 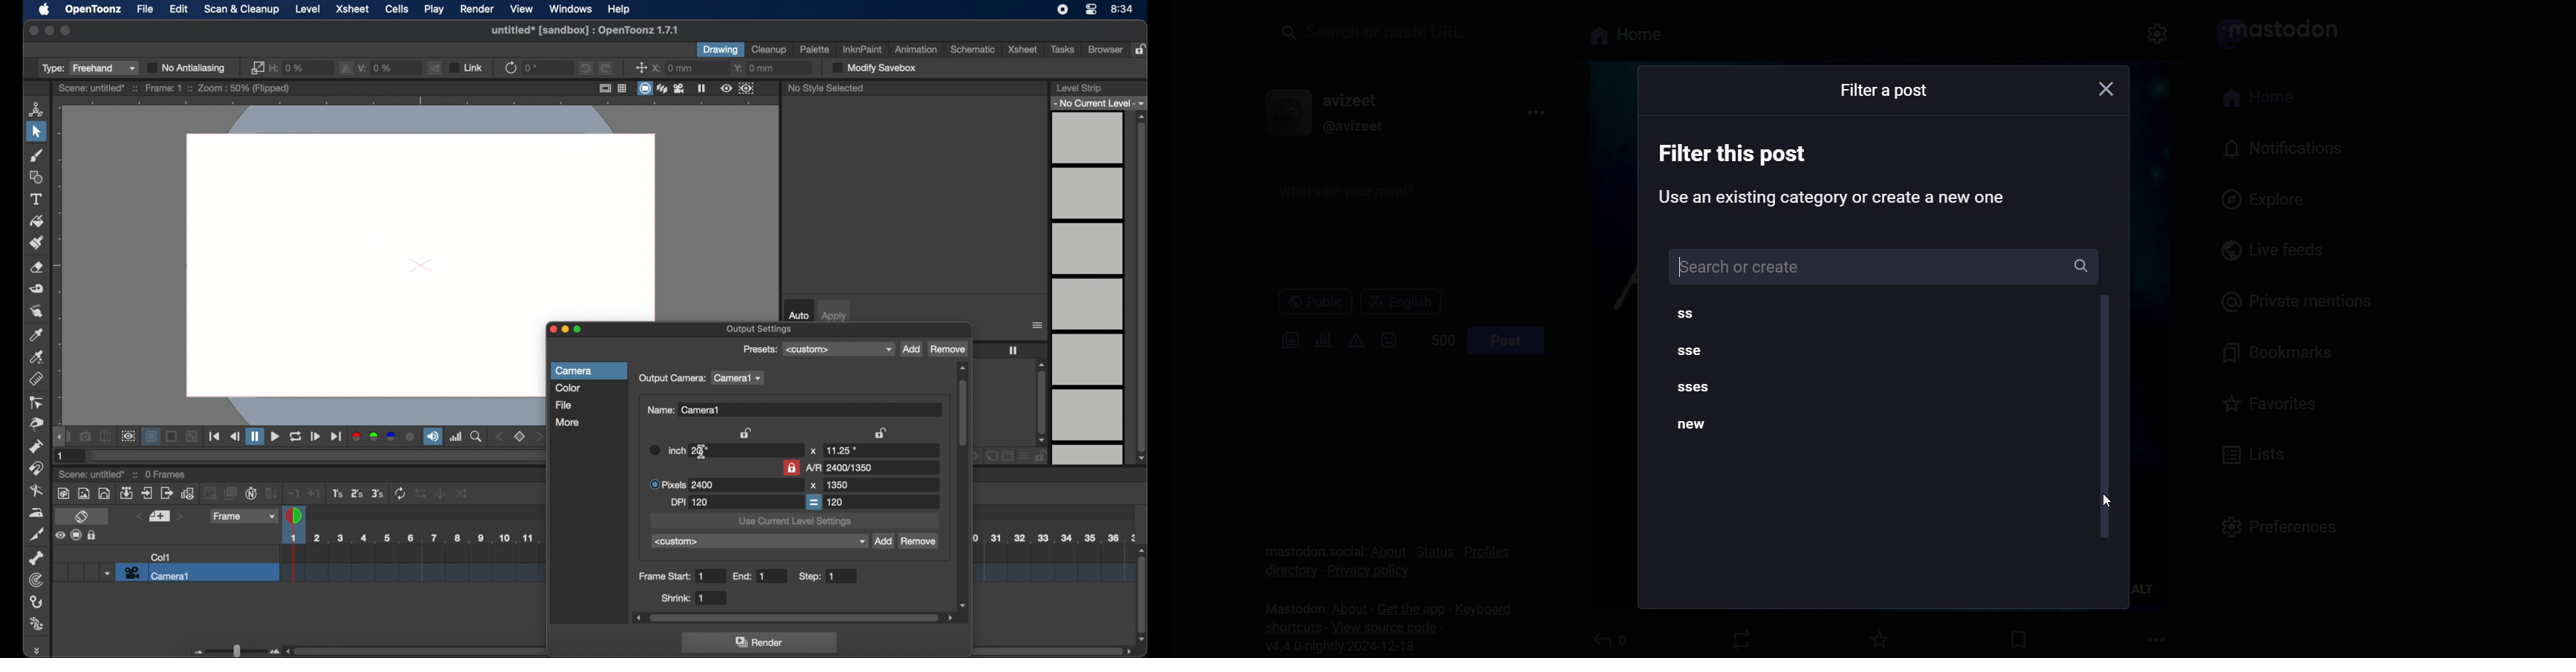 What do you see at coordinates (167, 475) in the screenshot?
I see `` at bounding box center [167, 475].